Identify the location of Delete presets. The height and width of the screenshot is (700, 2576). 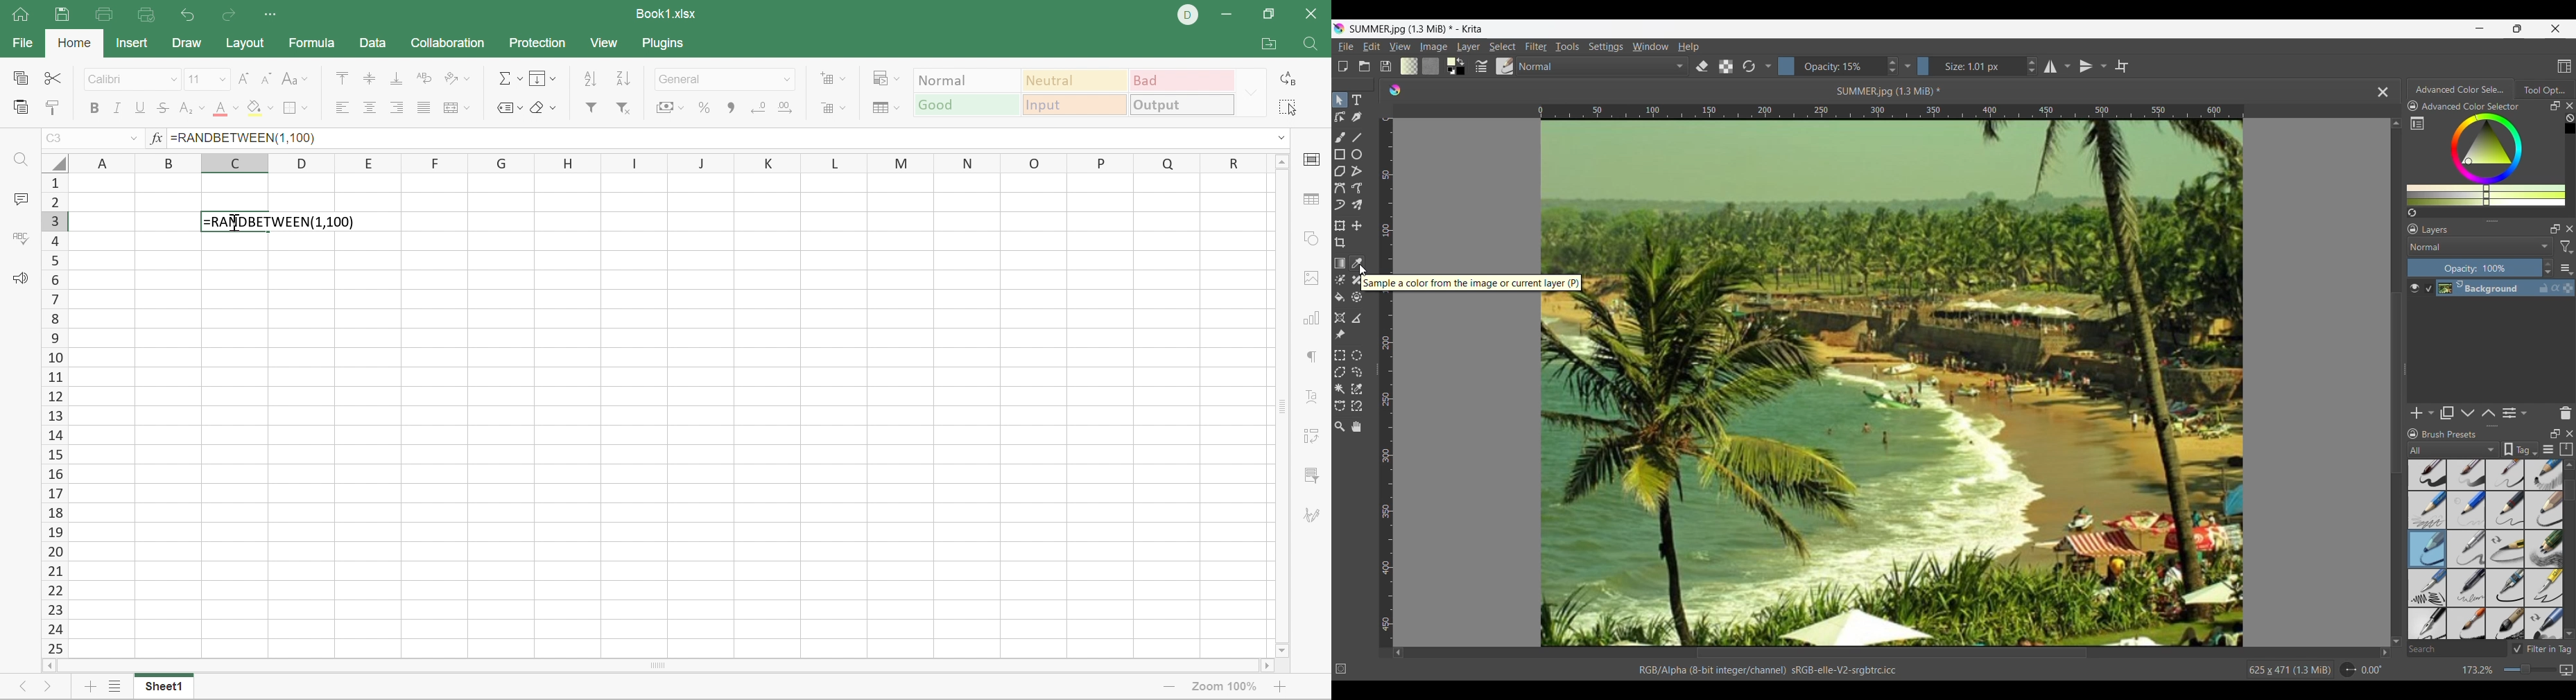
(2566, 414).